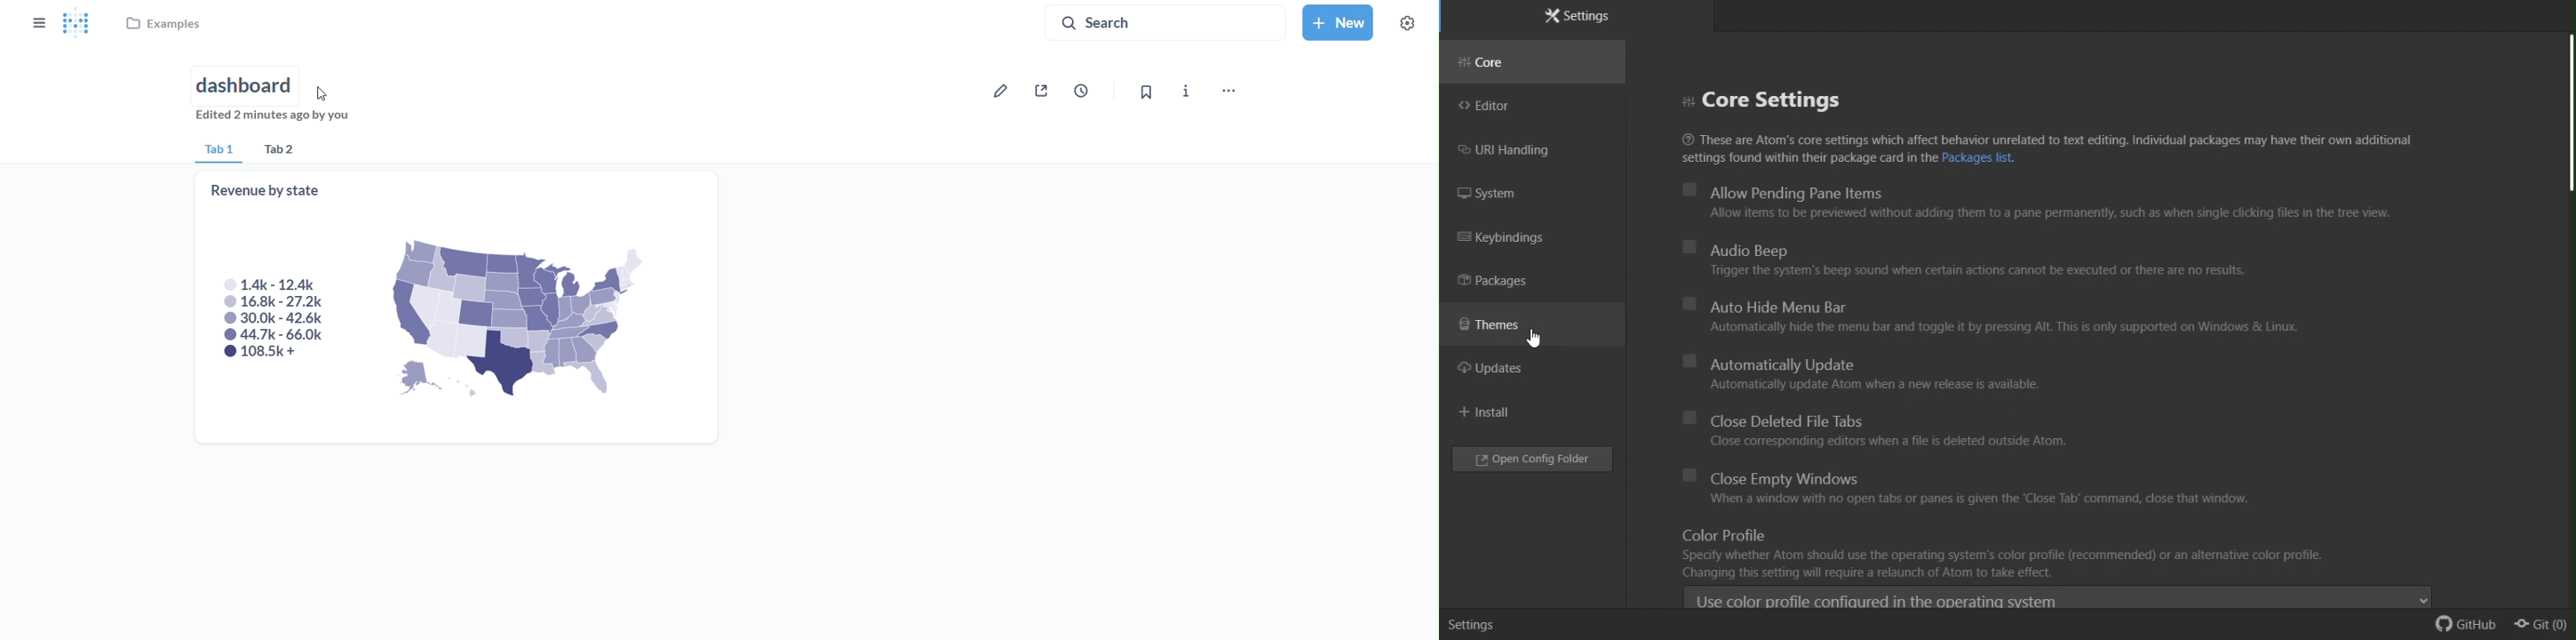 Image resolution: width=2576 pixels, height=644 pixels. What do you see at coordinates (1516, 239) in the screenshot?
I see `Key binding` at bounding box center [1516, 239].